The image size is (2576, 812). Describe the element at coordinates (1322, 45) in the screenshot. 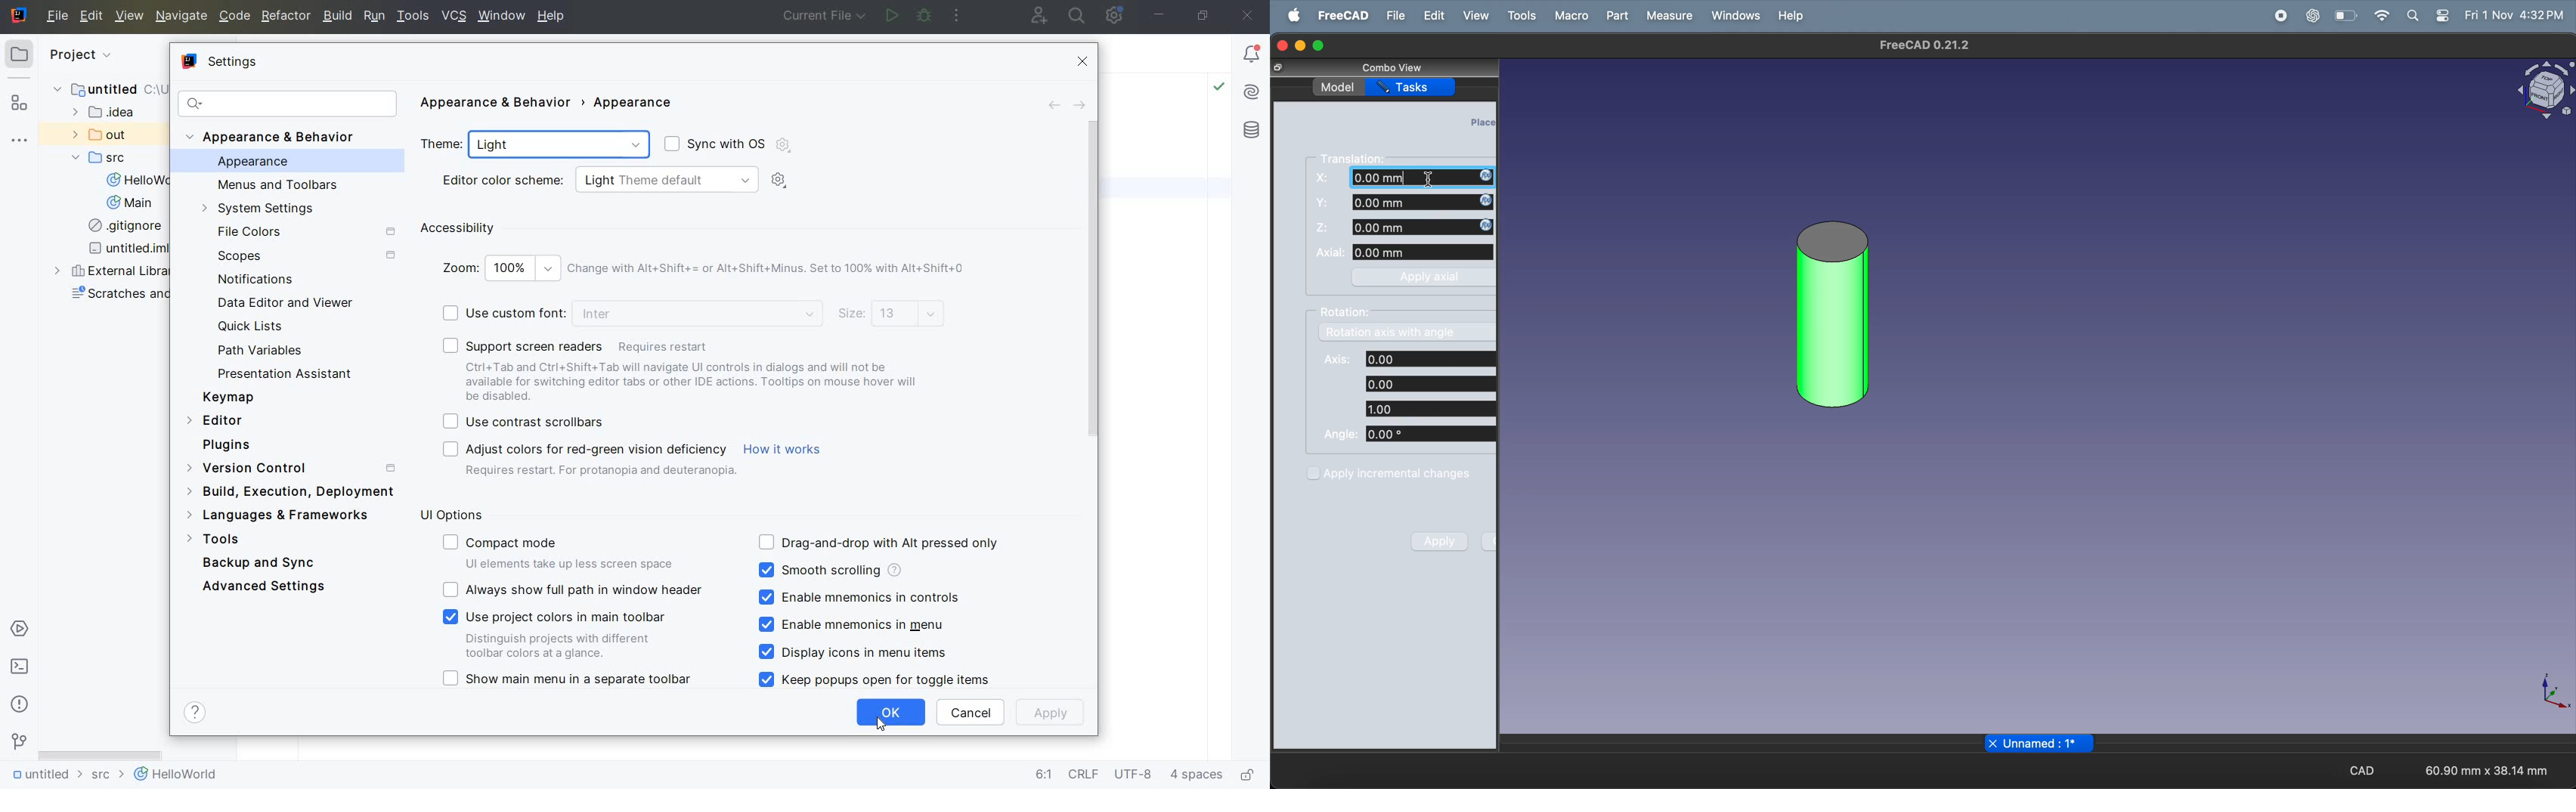

I see `maximize` at that location.